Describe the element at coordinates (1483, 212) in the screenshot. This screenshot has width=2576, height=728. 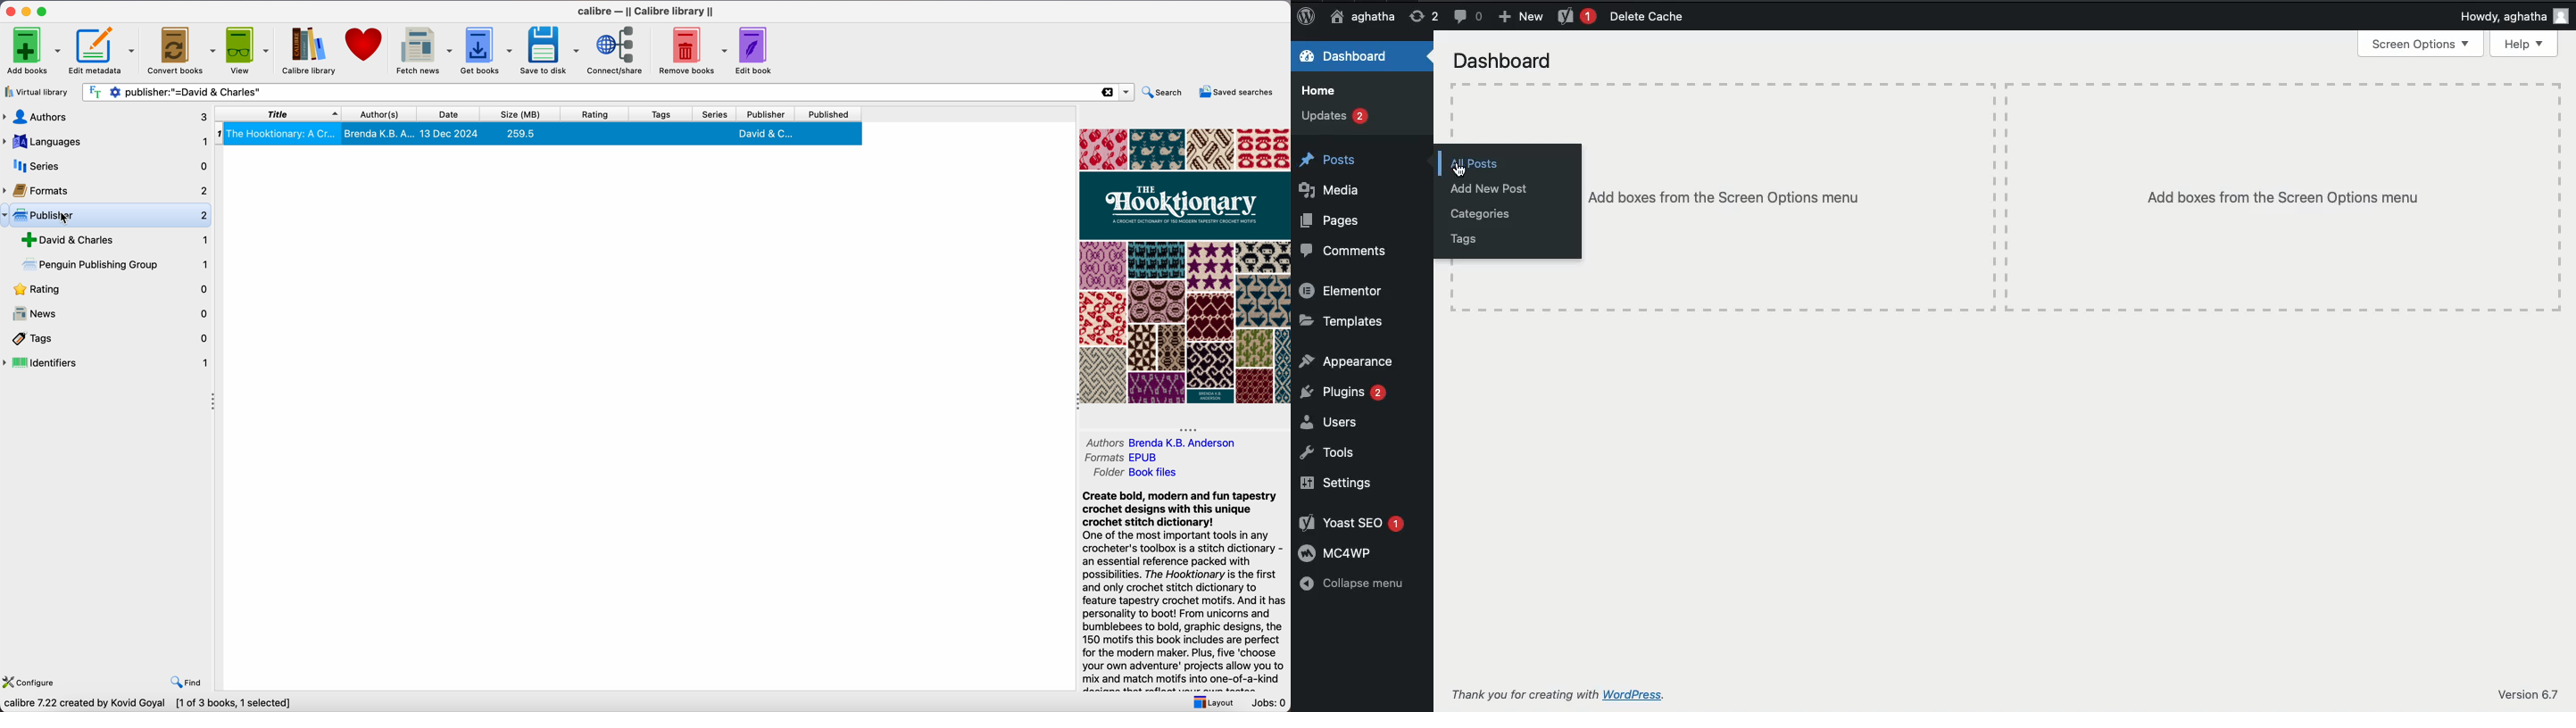
I see `Categories` at that location.